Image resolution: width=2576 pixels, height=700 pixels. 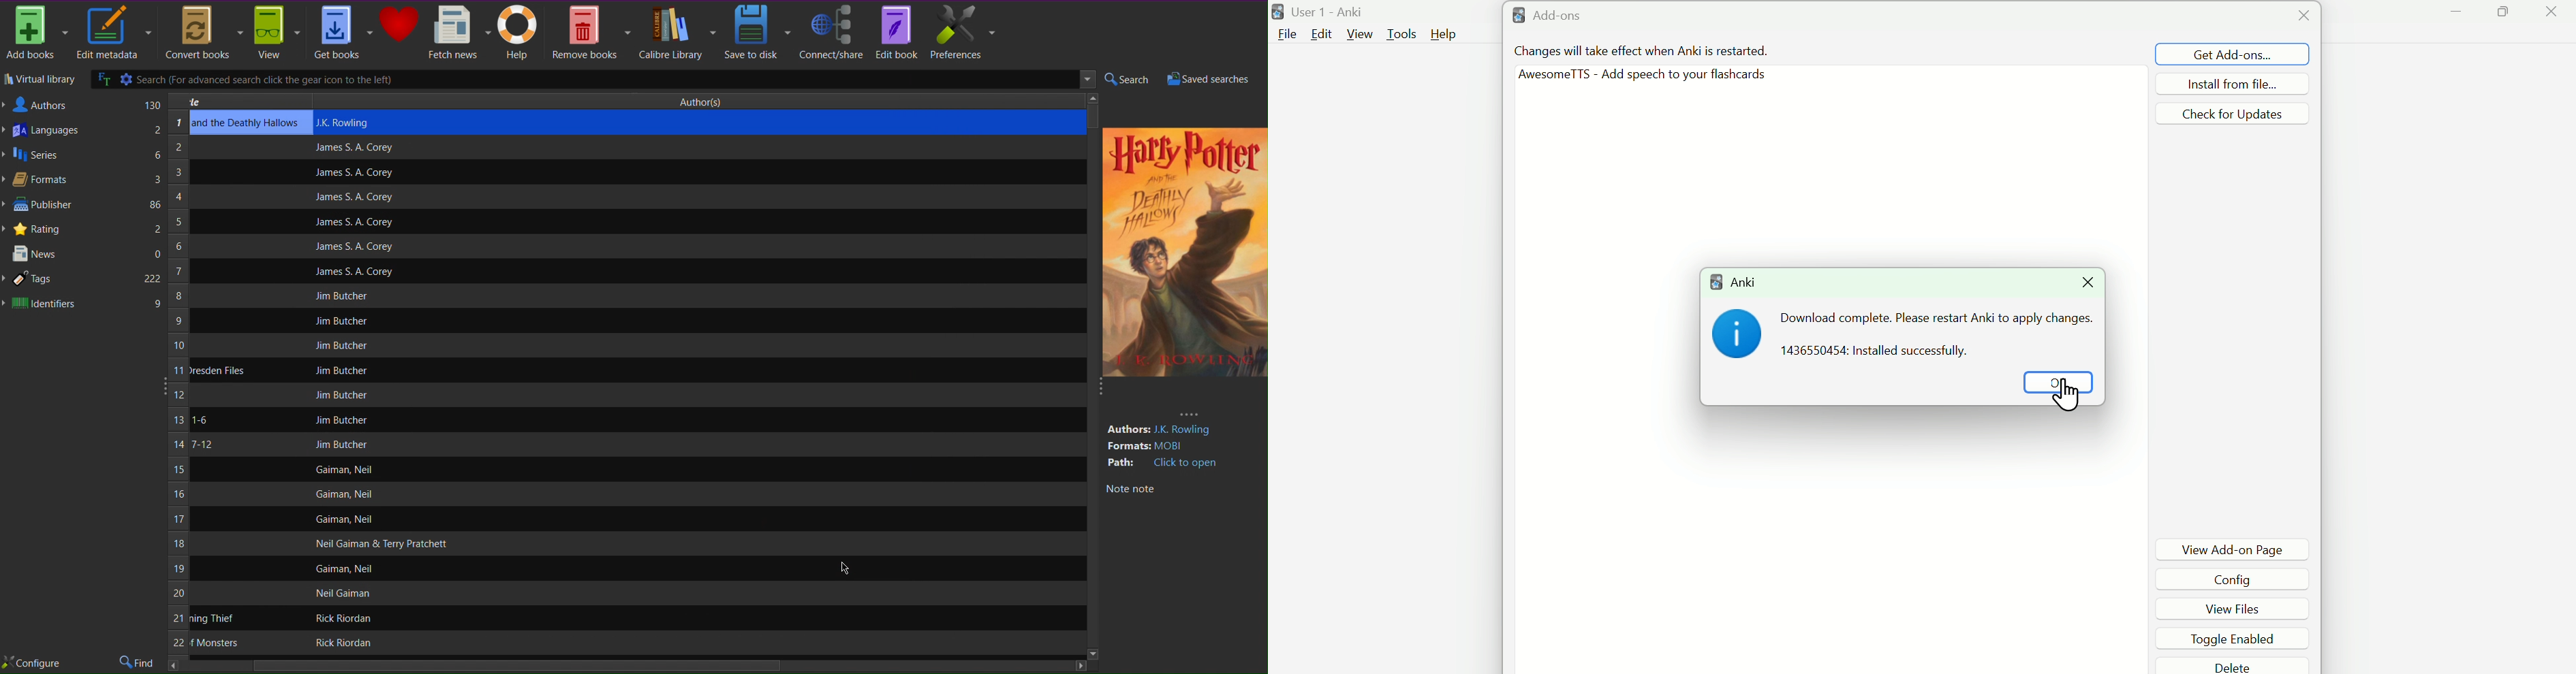 What do you see at coordinates (178, 385) in the screenshot?
I see `Entery number` at bounding box center [178, 385].